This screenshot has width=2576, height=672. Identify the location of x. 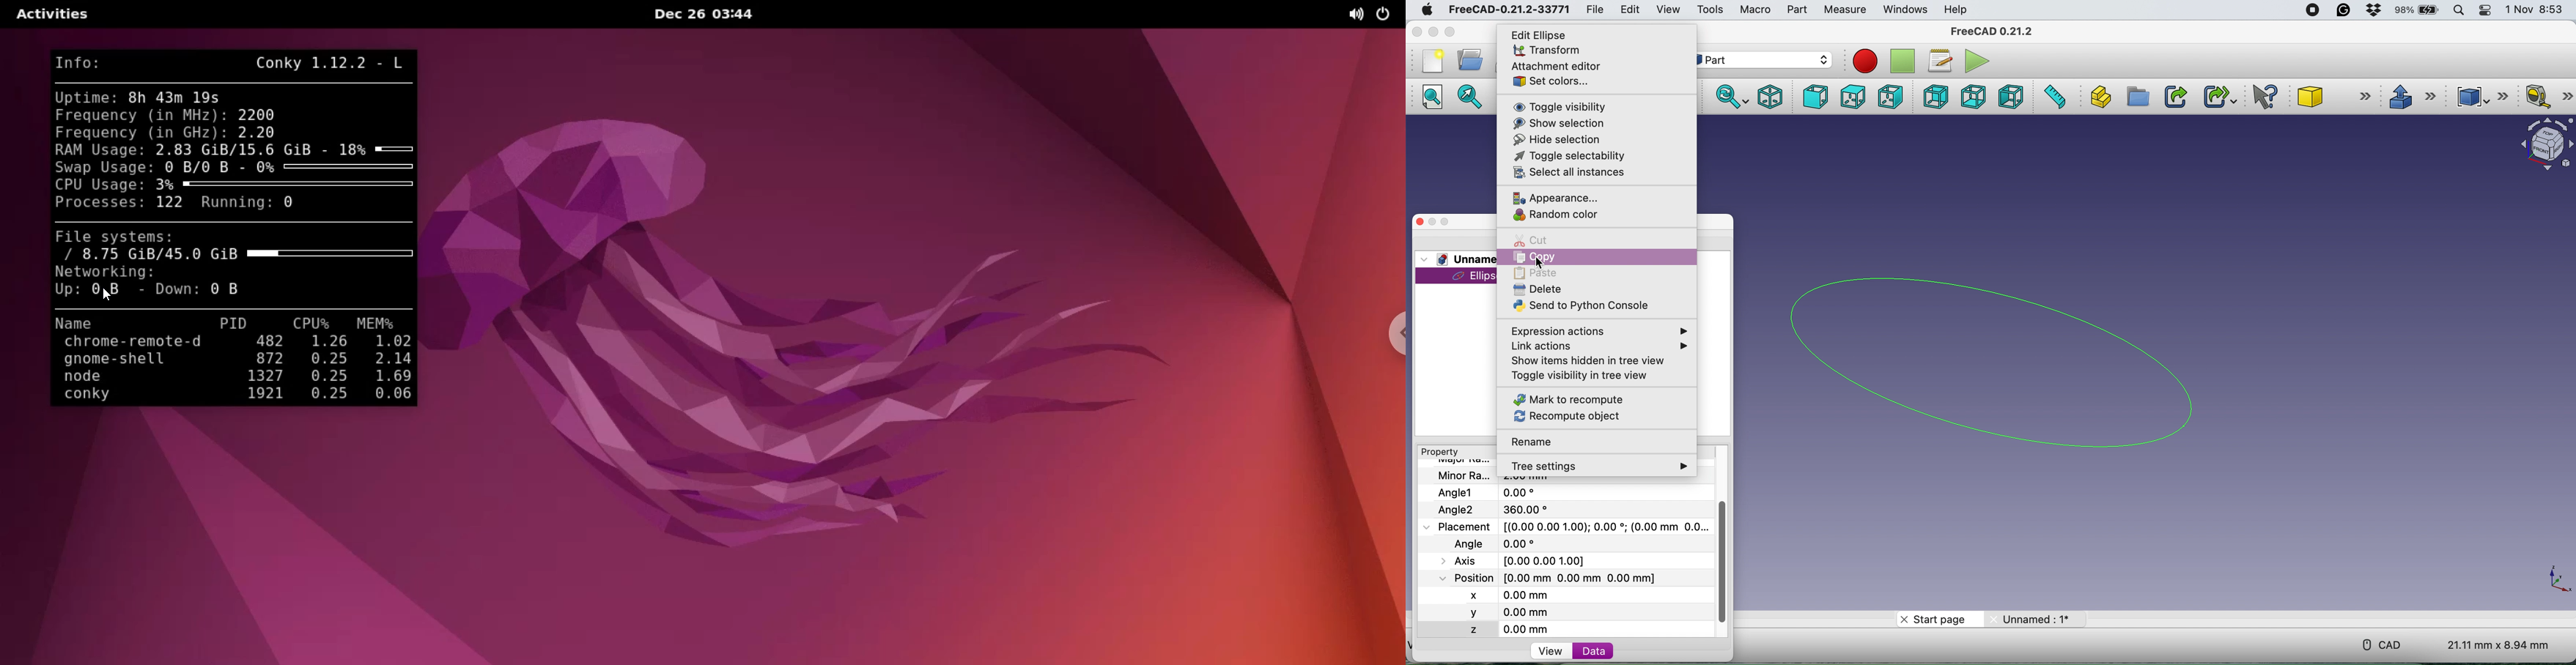
(1486, 594).